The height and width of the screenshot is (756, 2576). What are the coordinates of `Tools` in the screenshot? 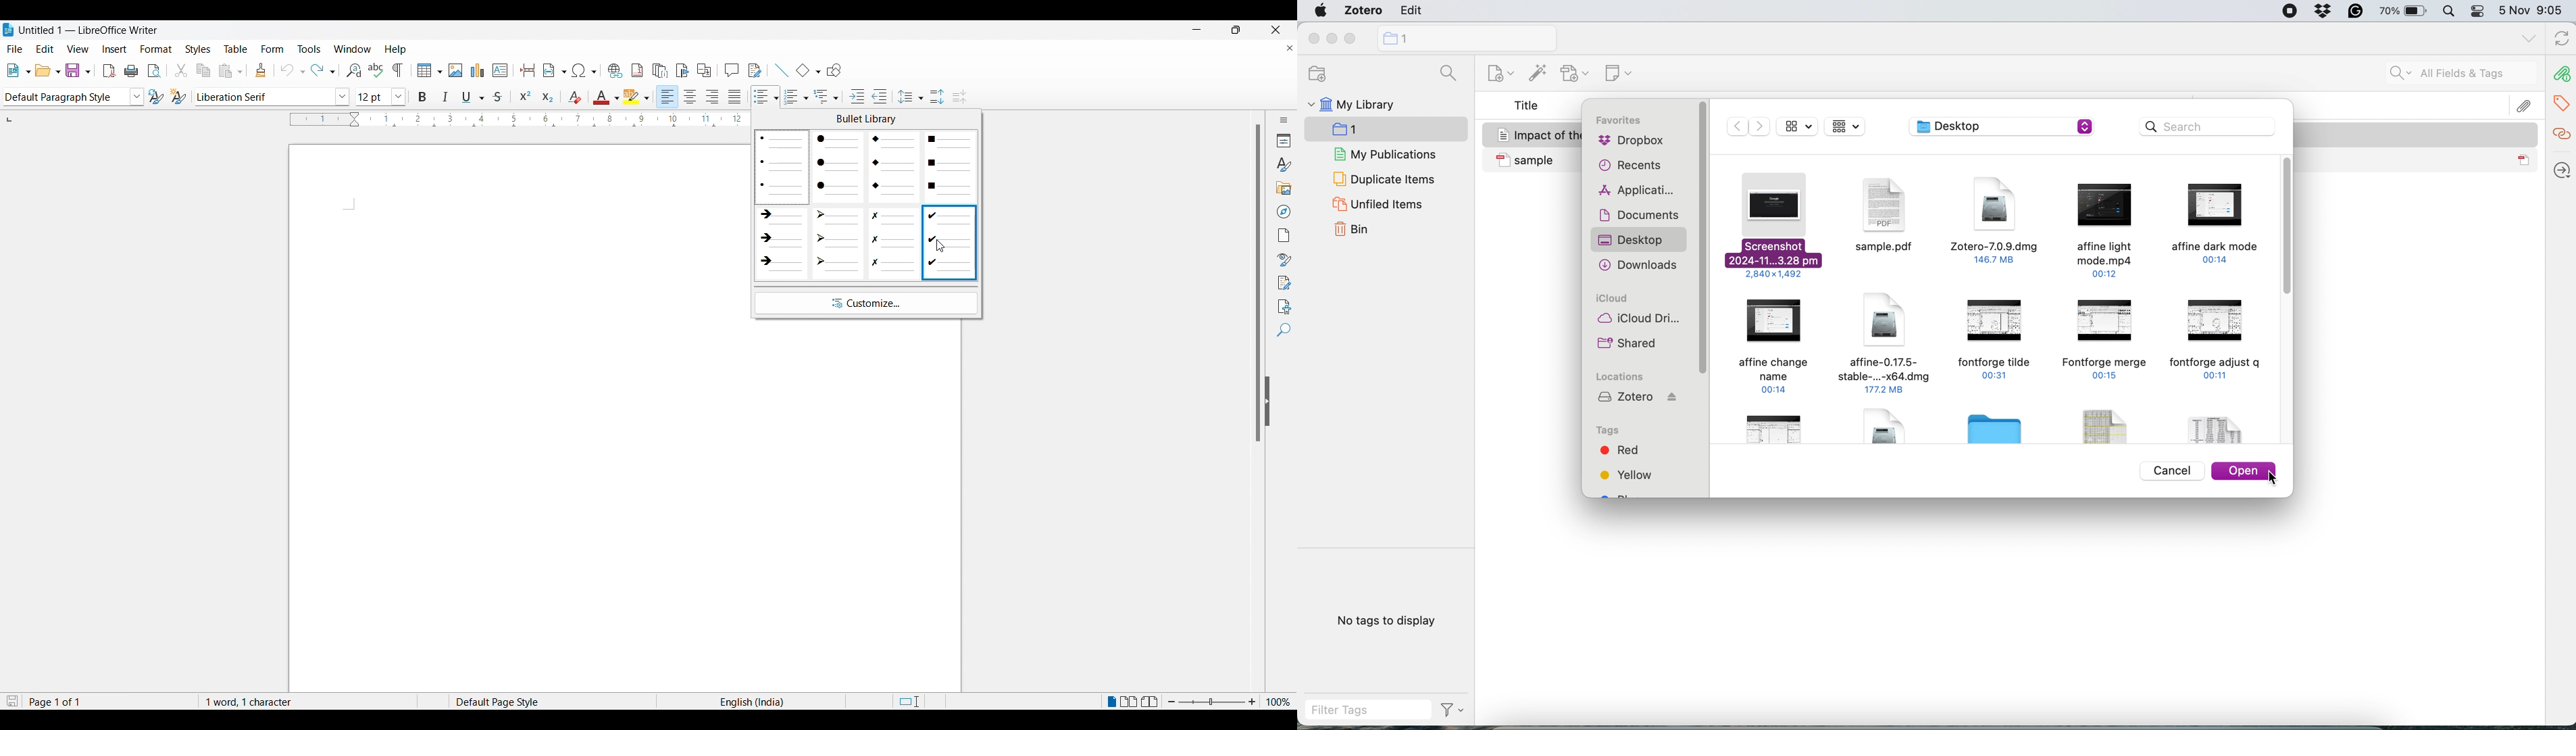 It's located at (309, 47).